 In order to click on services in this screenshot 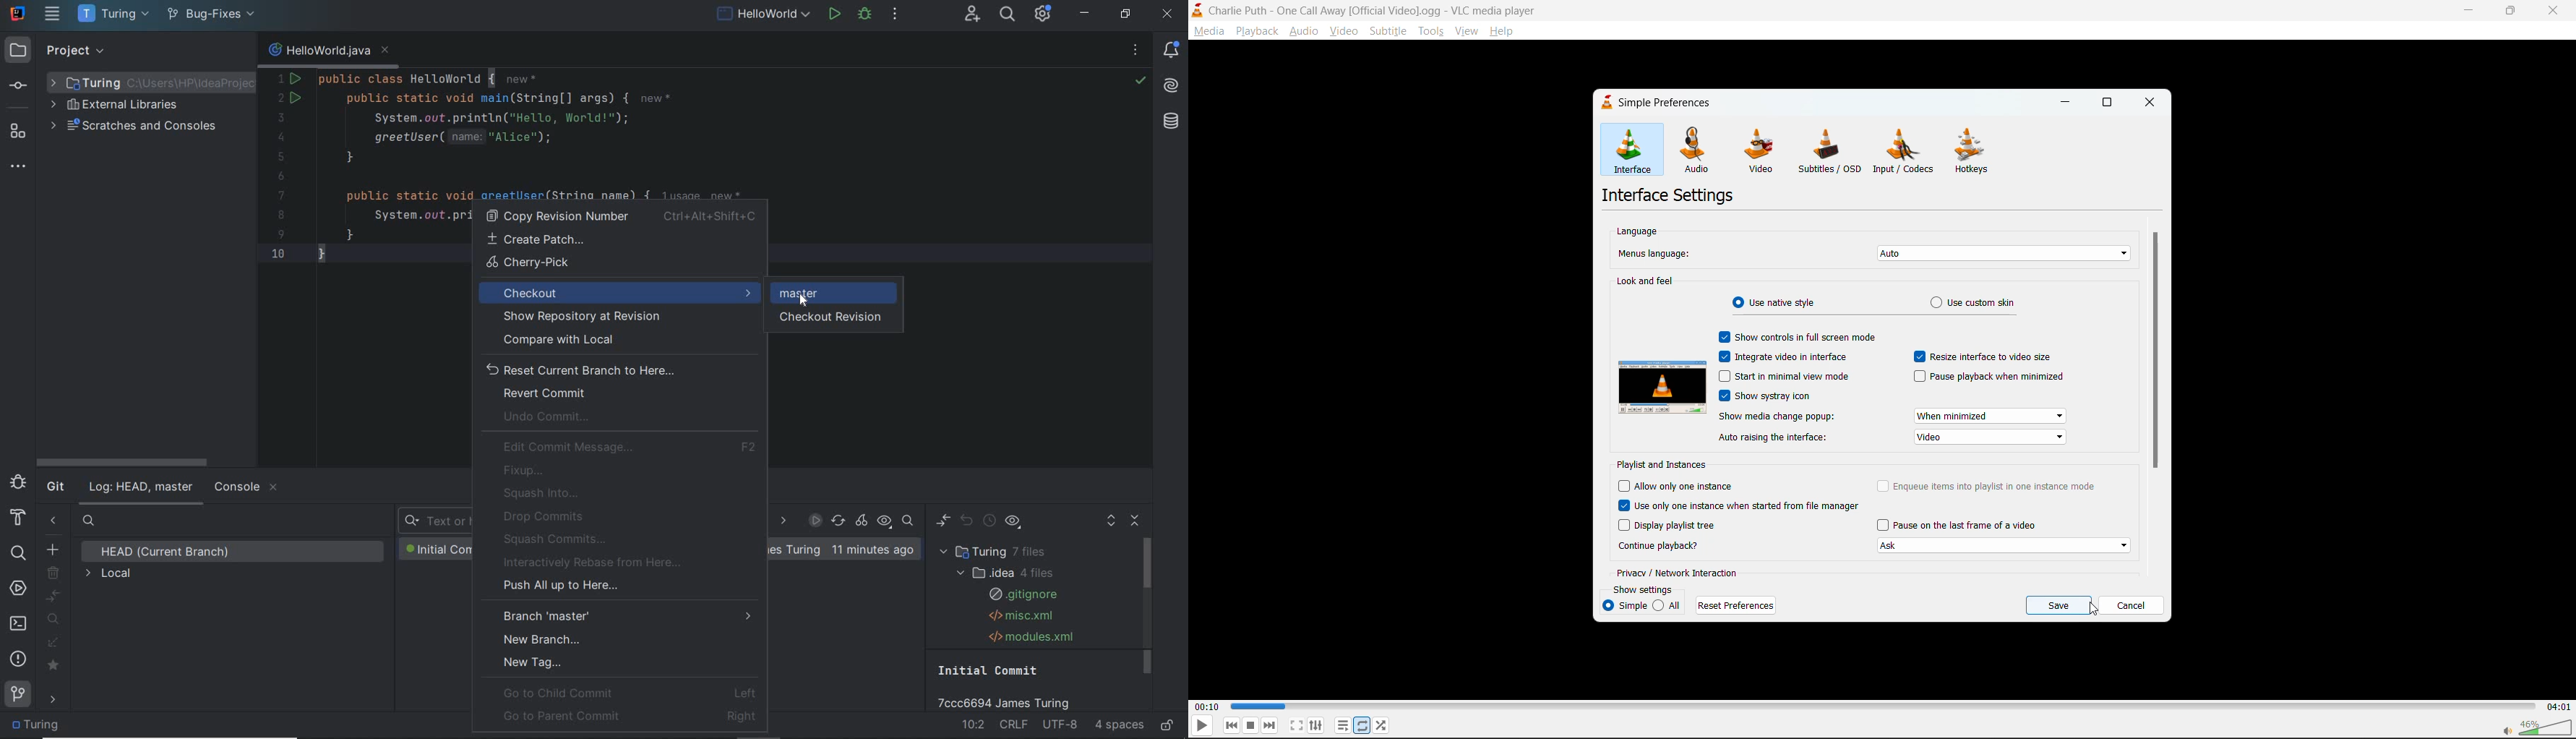, I will do `click(18, 590)`.